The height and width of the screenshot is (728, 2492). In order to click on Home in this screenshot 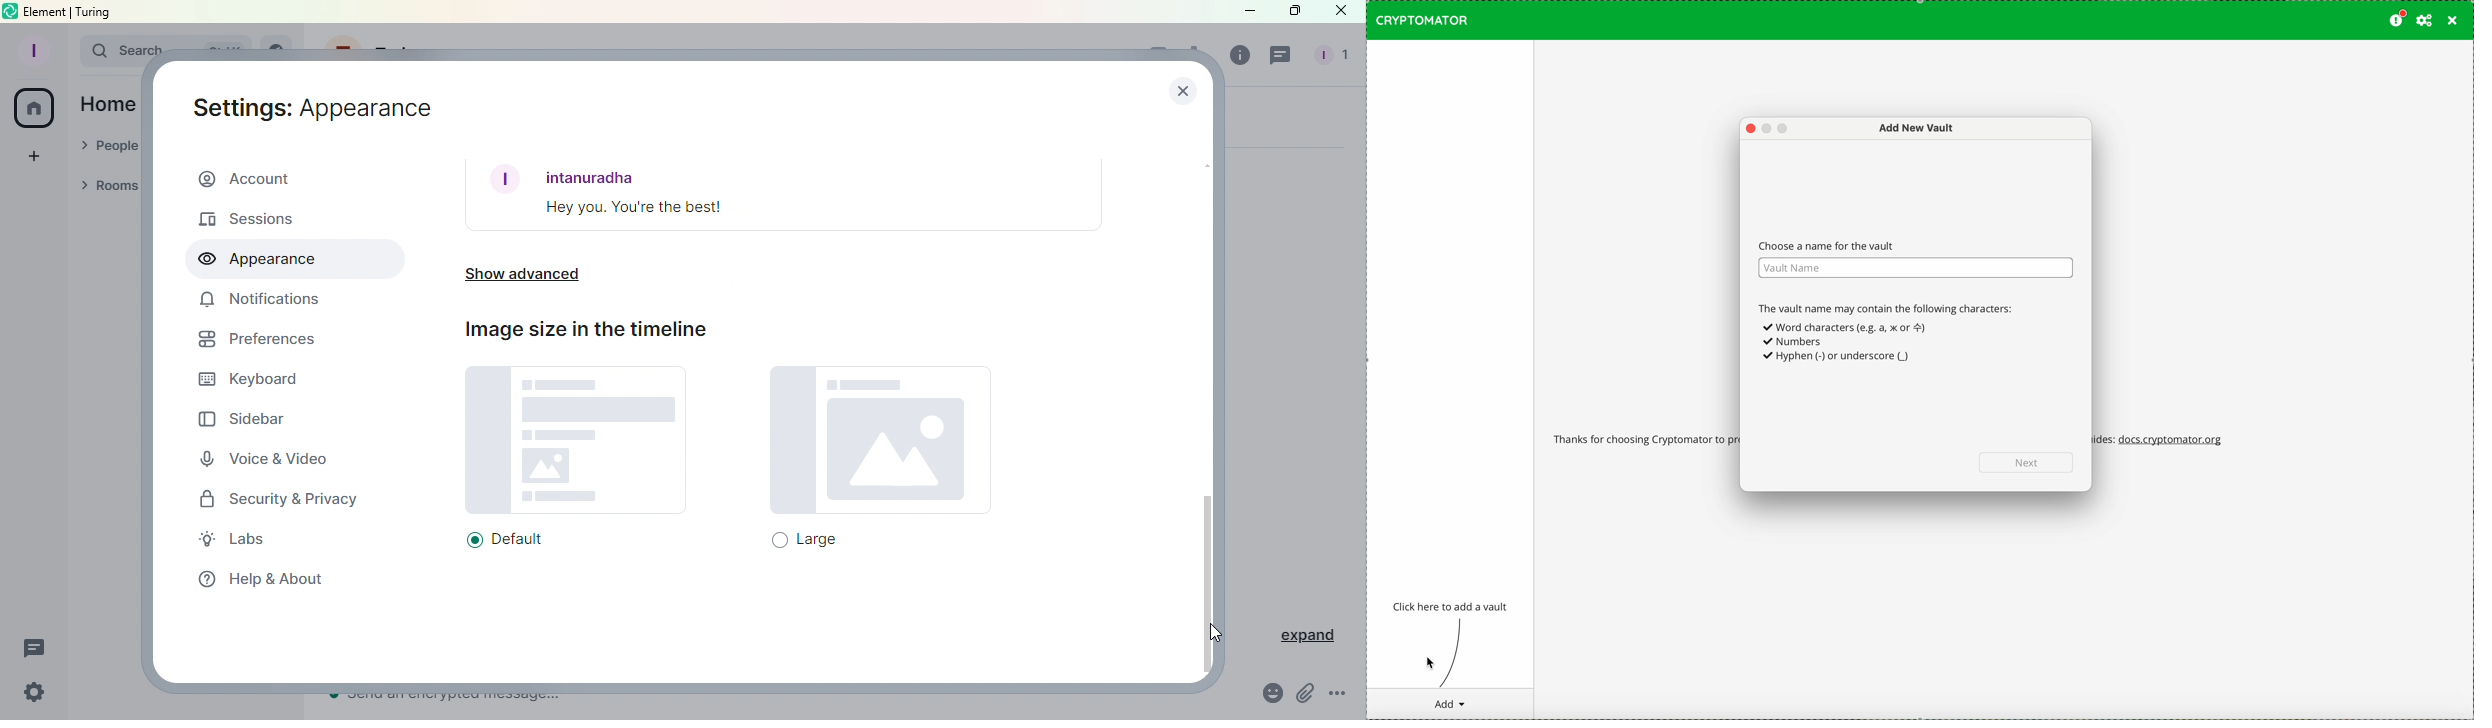, I will do `click(35, 110)`.